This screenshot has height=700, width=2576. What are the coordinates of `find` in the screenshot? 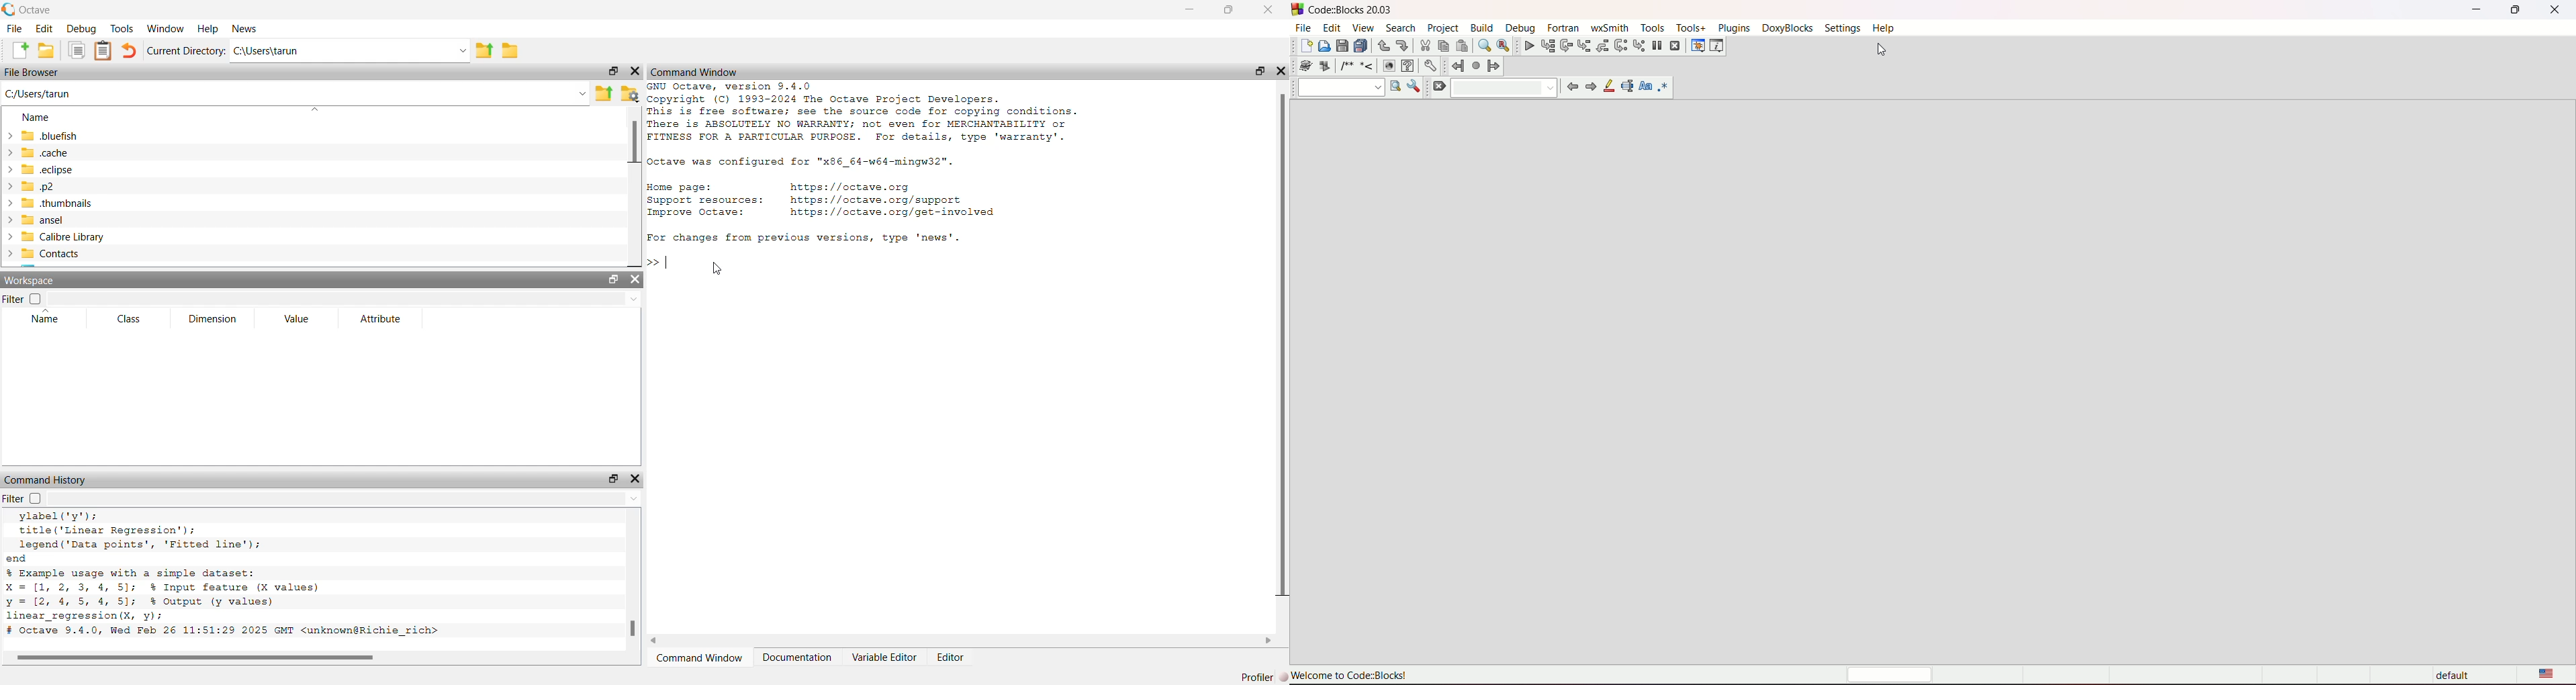 It's located at (1484, 46).